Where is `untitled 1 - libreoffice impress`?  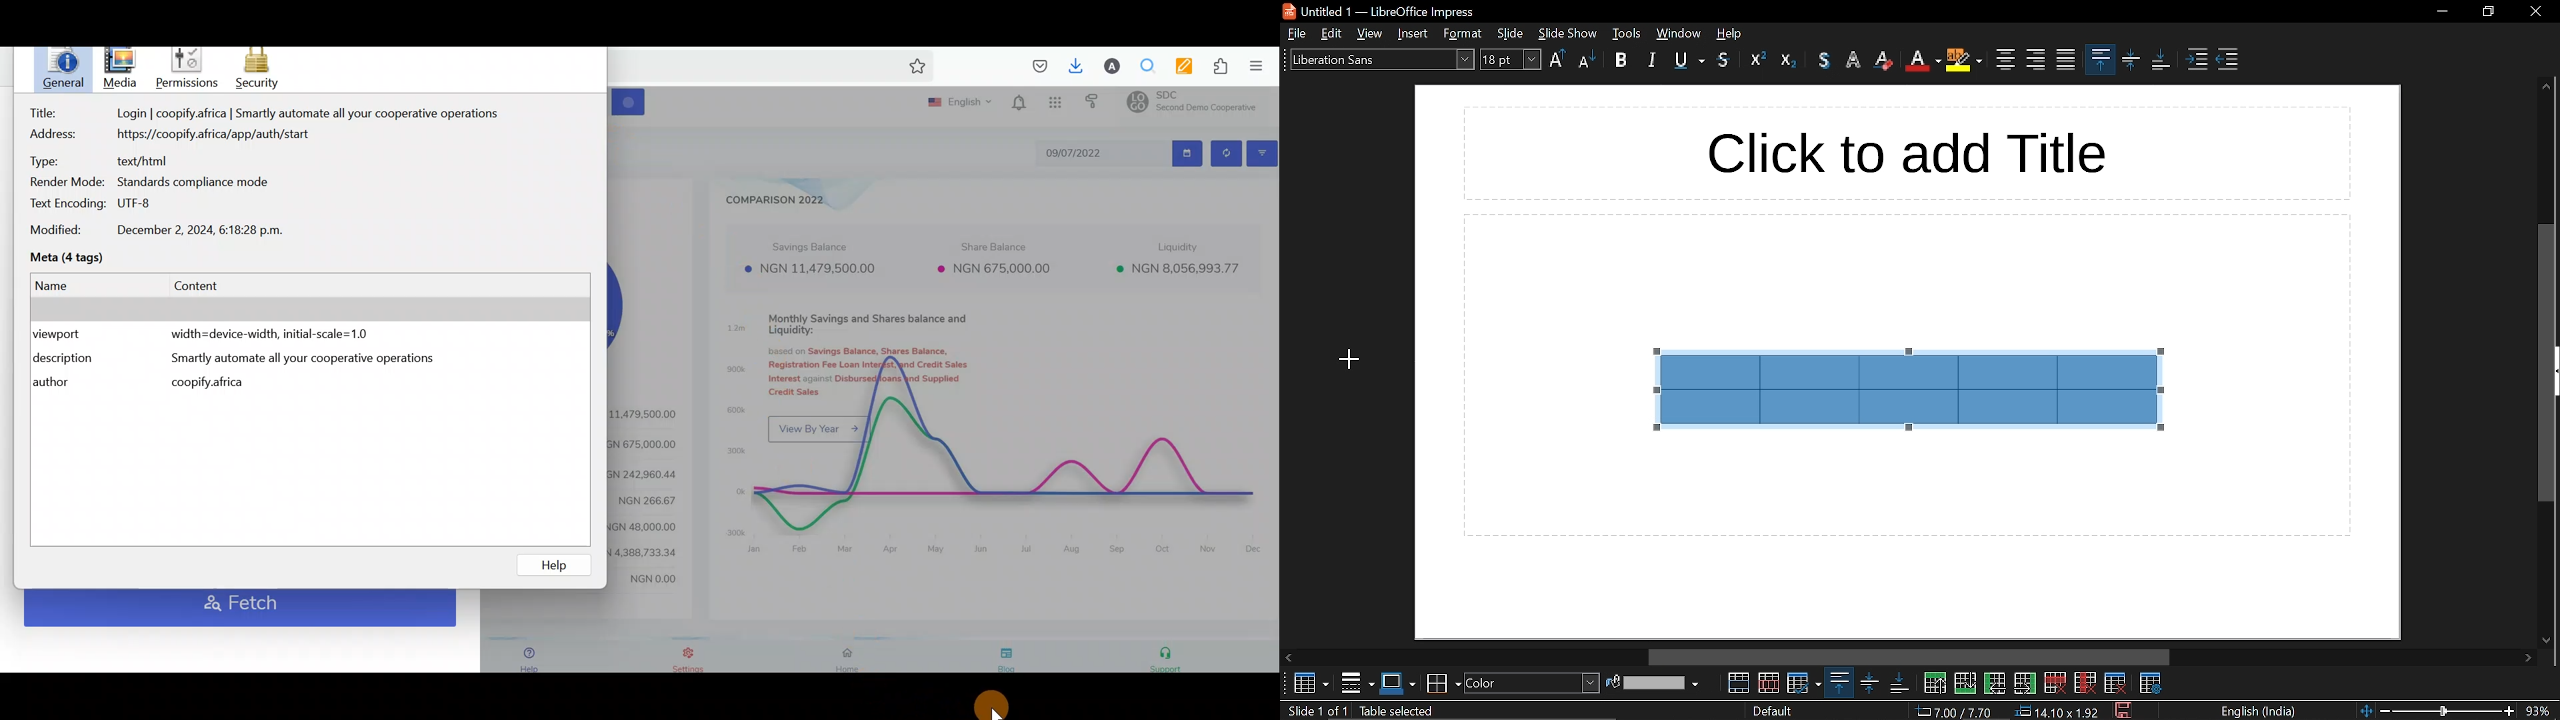 untitled 1 - libreoffice impress is located at coordinates (1382, 11).